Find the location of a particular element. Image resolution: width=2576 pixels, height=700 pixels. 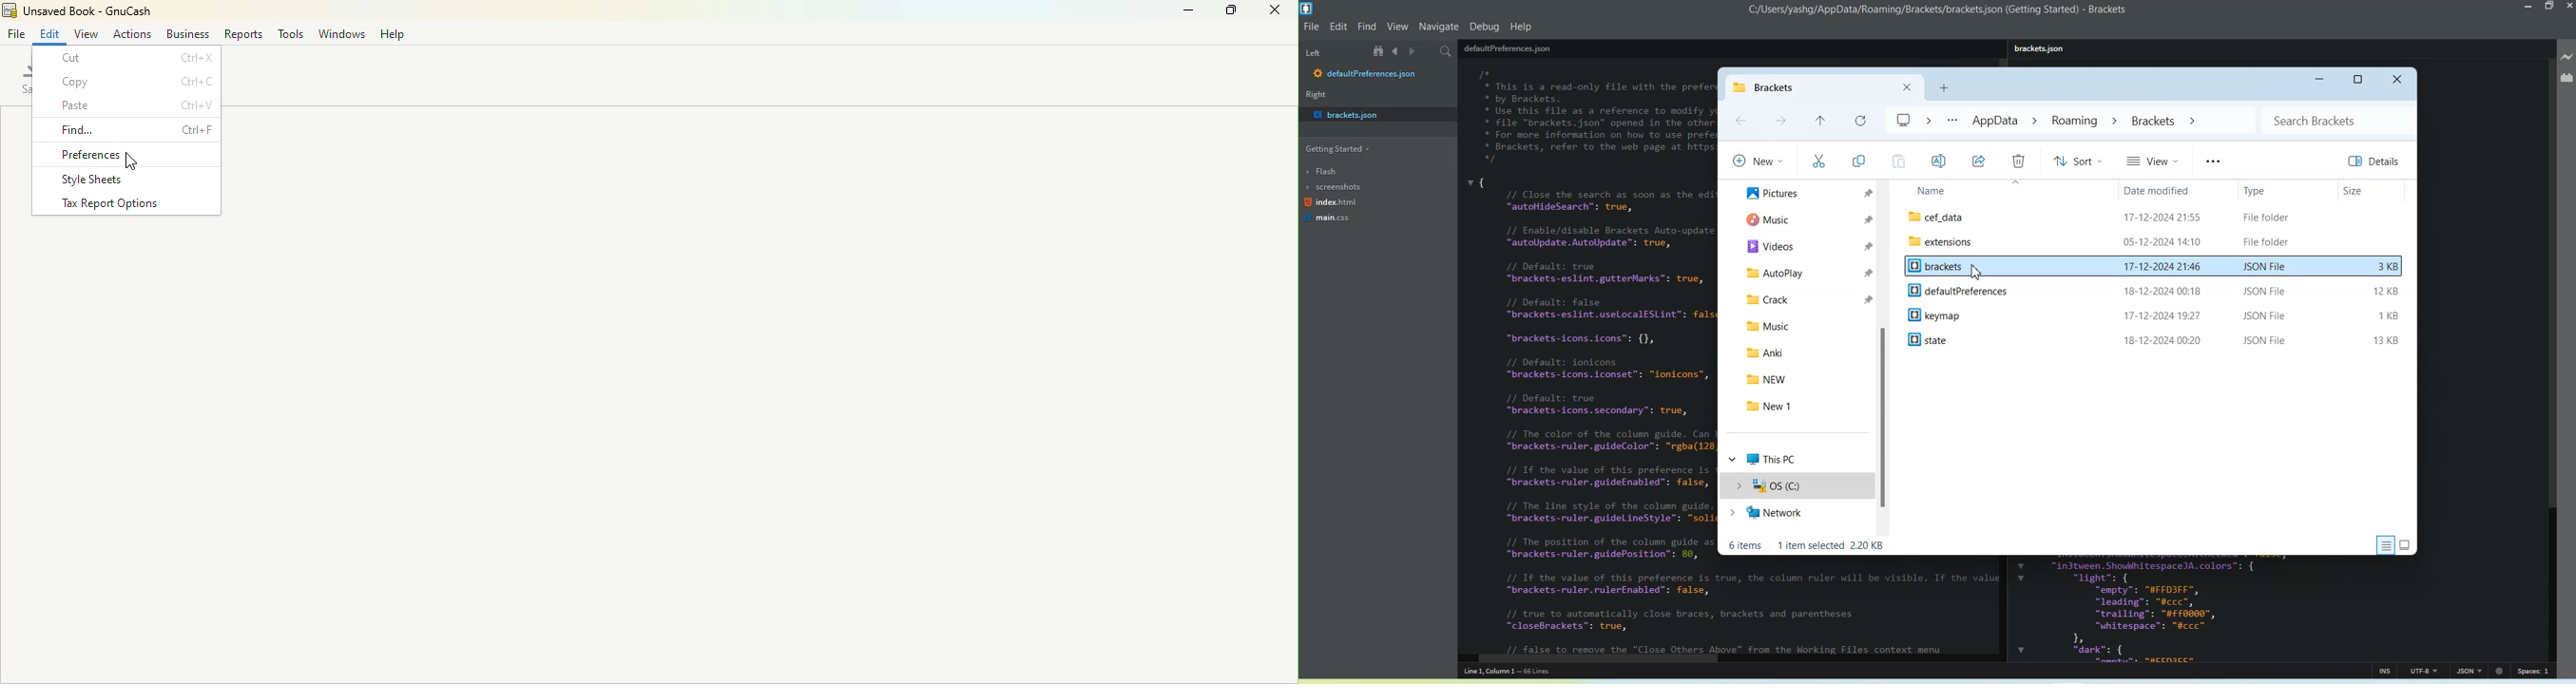

Flash is located at coordinates (1330, 171).